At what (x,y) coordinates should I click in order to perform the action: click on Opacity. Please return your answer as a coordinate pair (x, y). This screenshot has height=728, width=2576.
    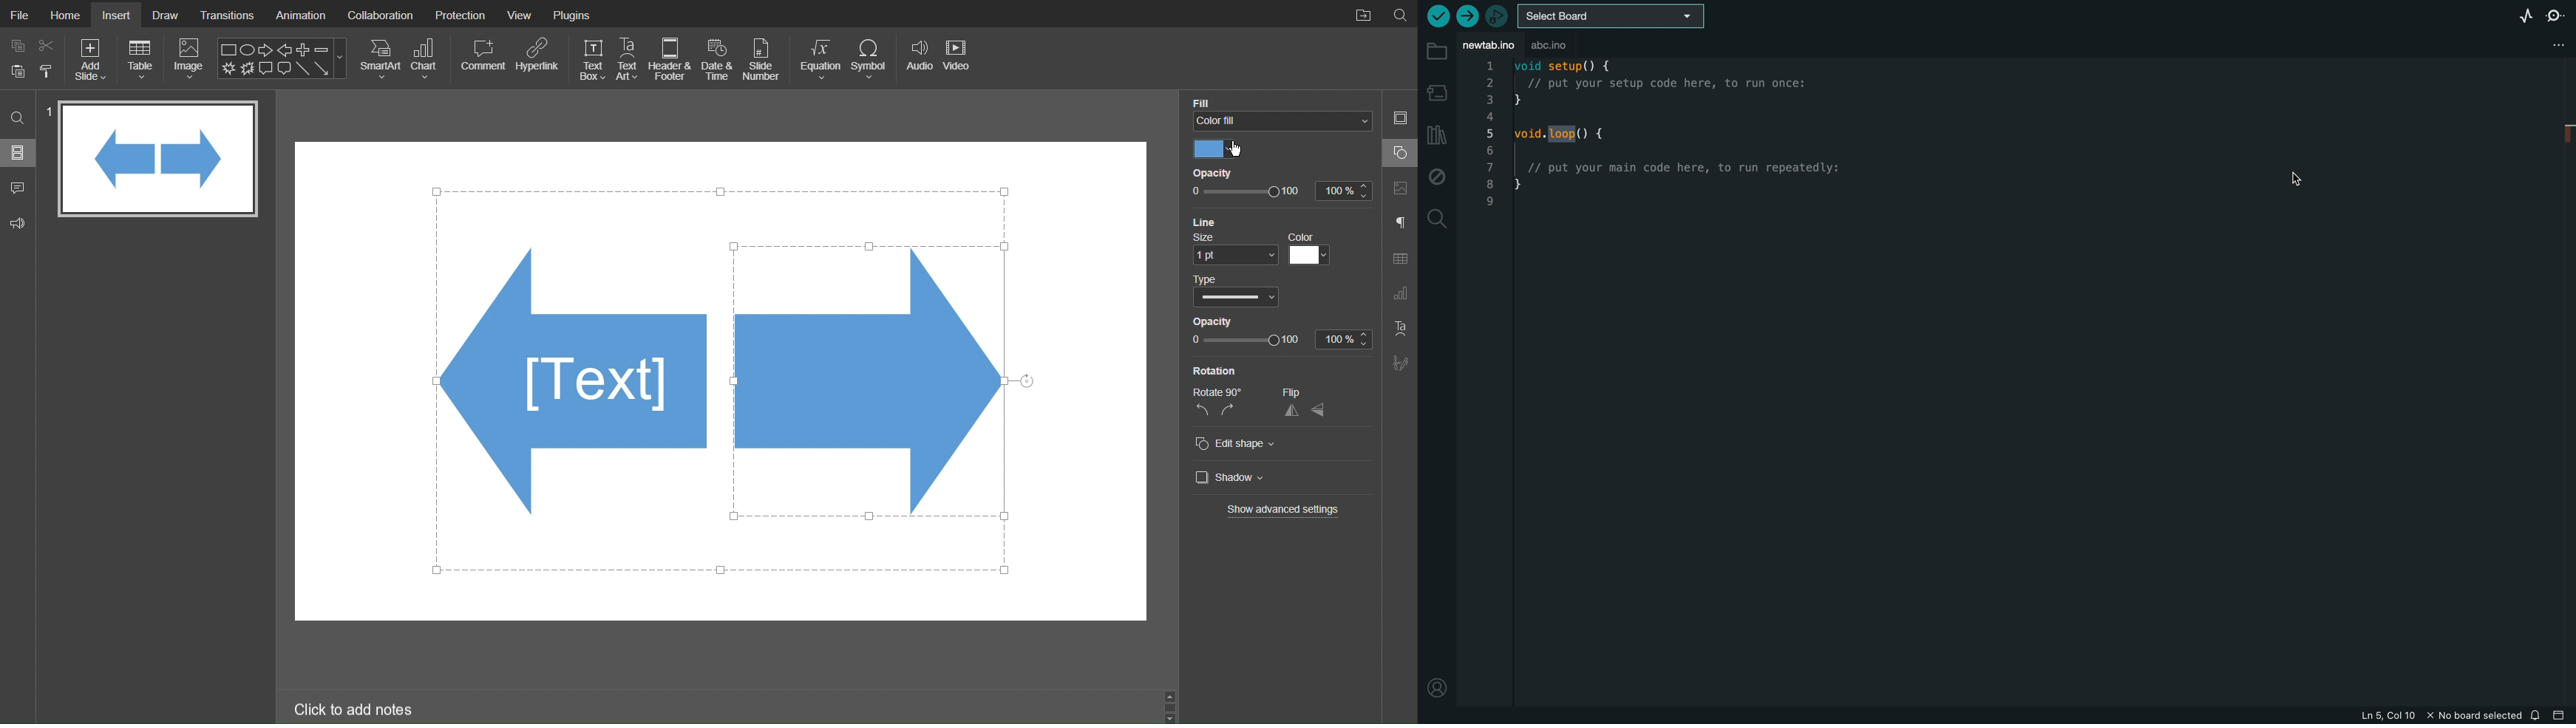
    Looking at the image, I should click on (1224, 321).